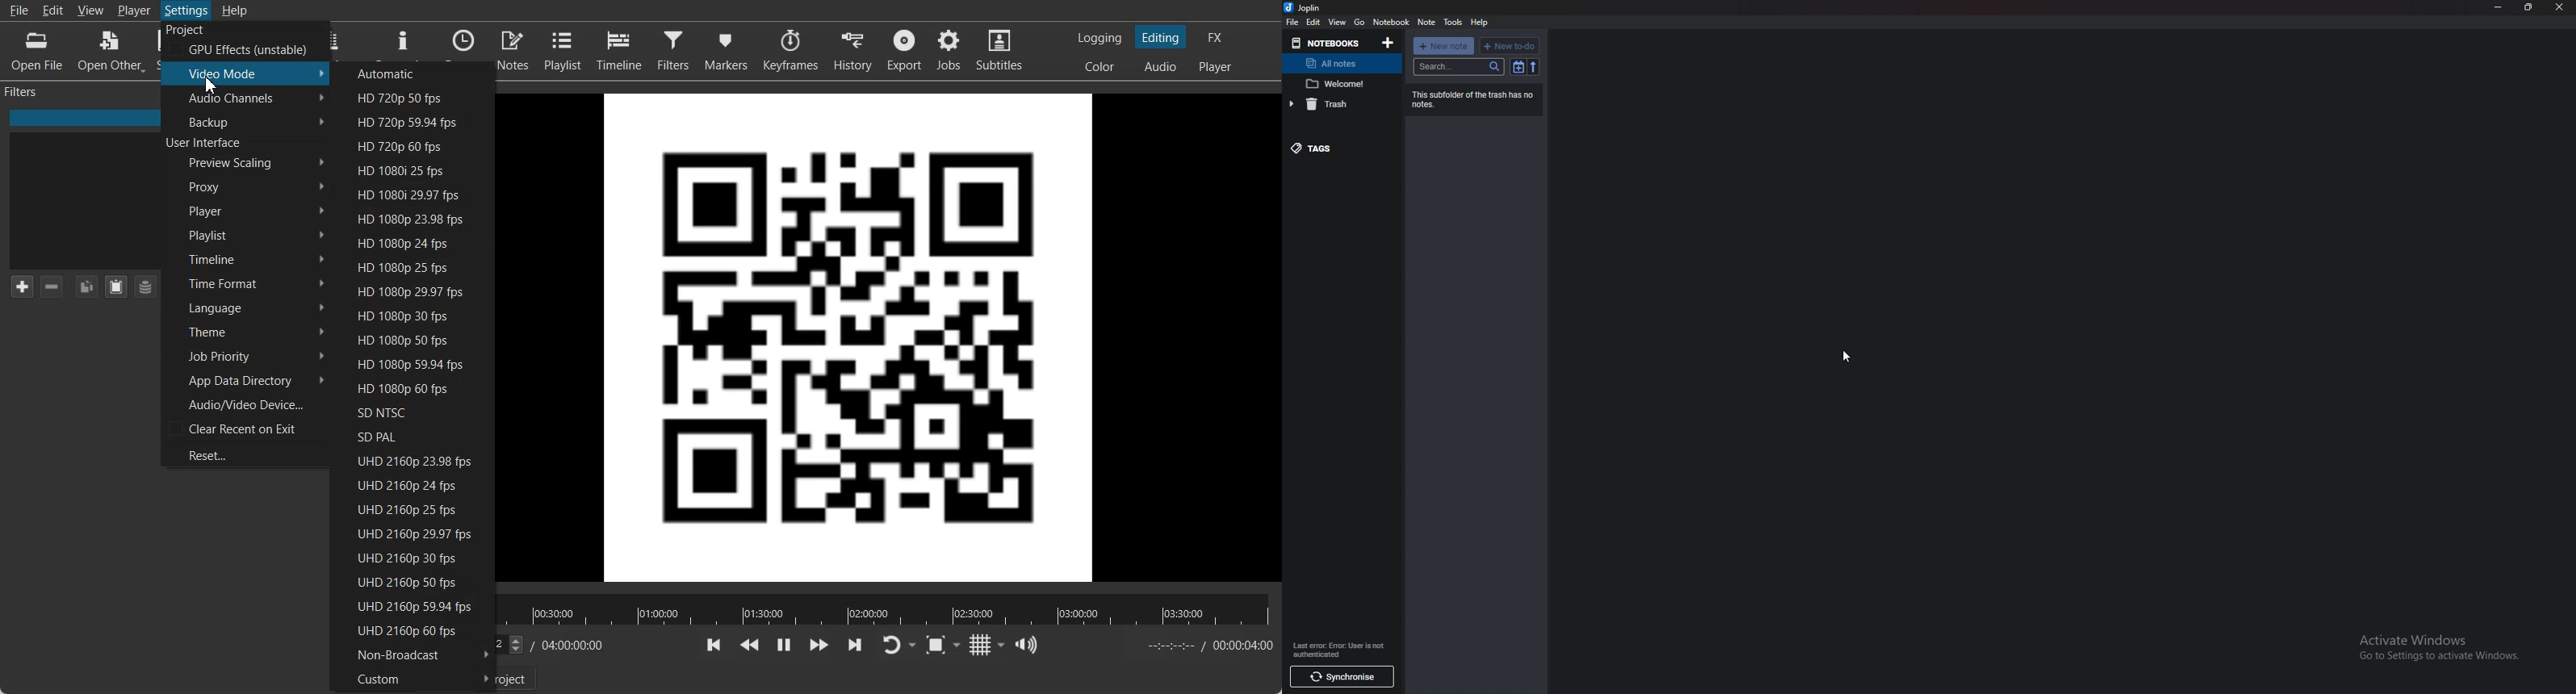 Image resolution: width=2576 pixels, height=700 pixels. What do you see at coordinates (1479, 23) in the screenshot?
I see `help` at bounding box center [1479, 23].